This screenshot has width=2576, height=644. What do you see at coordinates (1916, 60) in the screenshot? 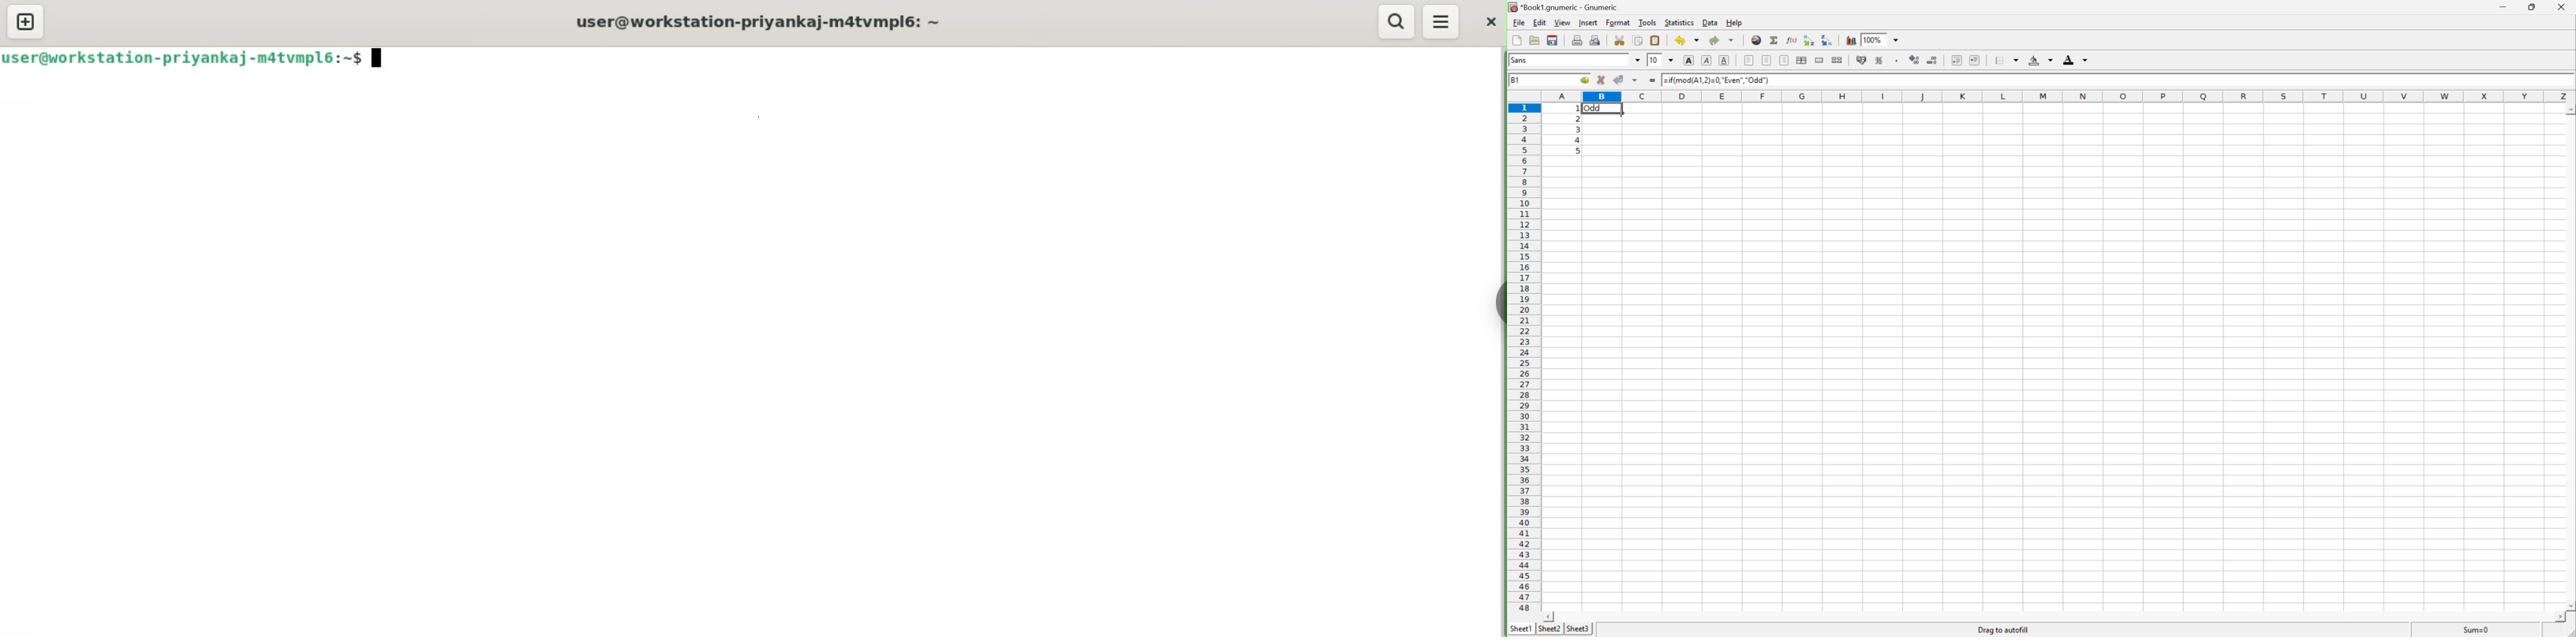
I see `Increase the decimals displayed` at bounding box center [1916, 60].